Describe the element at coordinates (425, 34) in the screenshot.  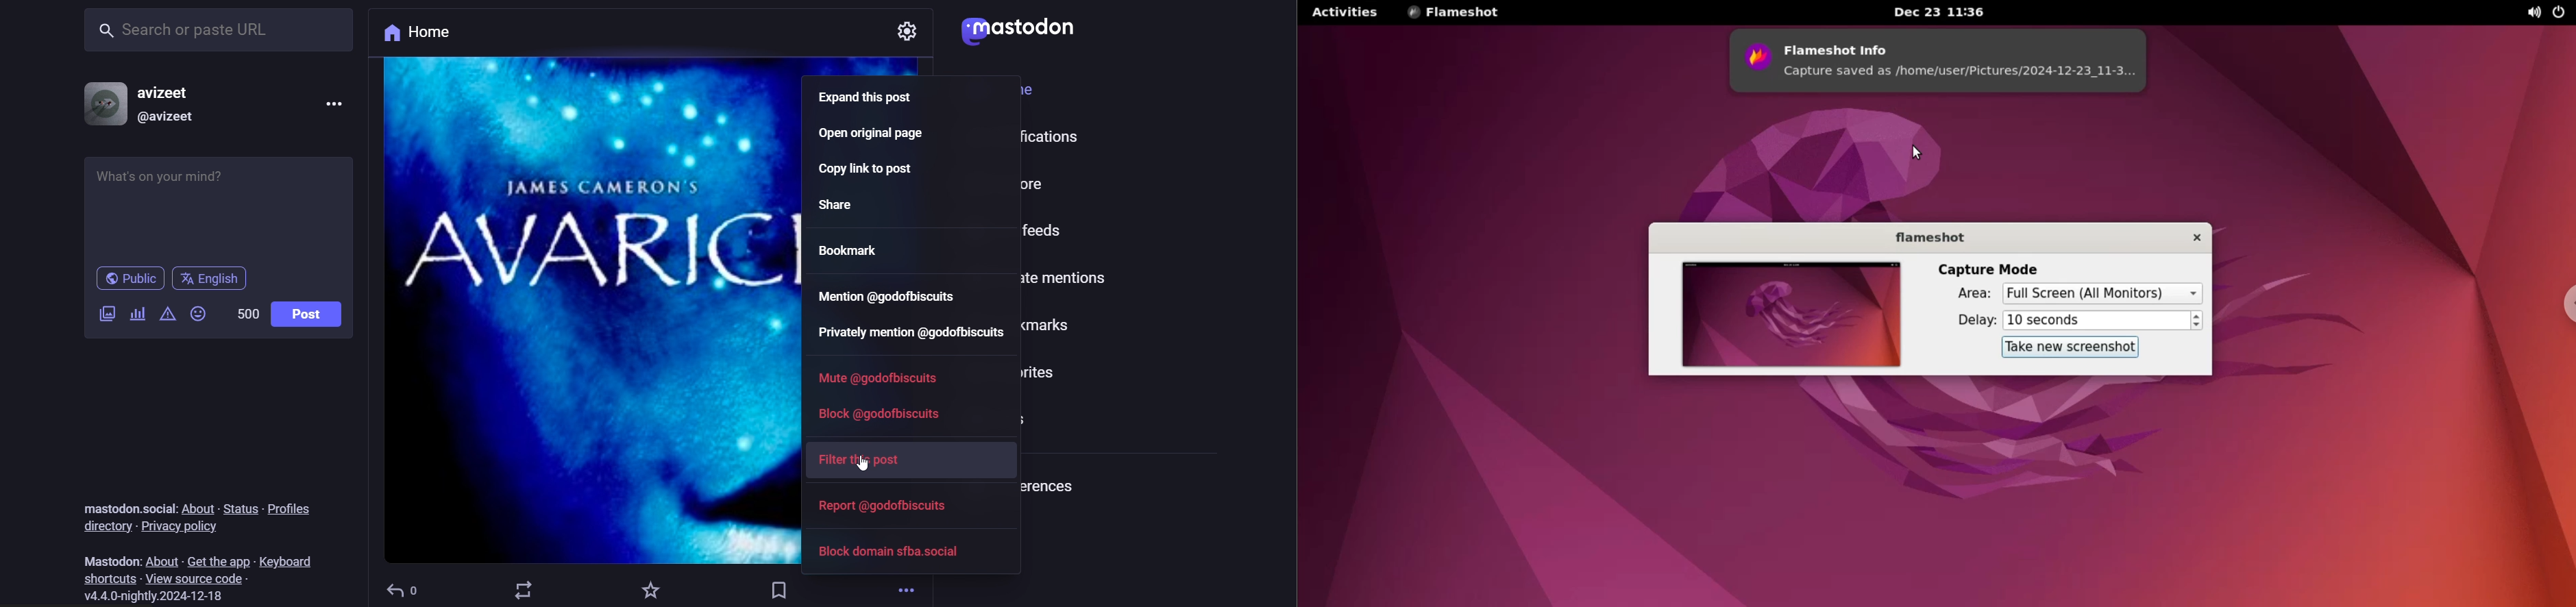
I see `home` at that location.